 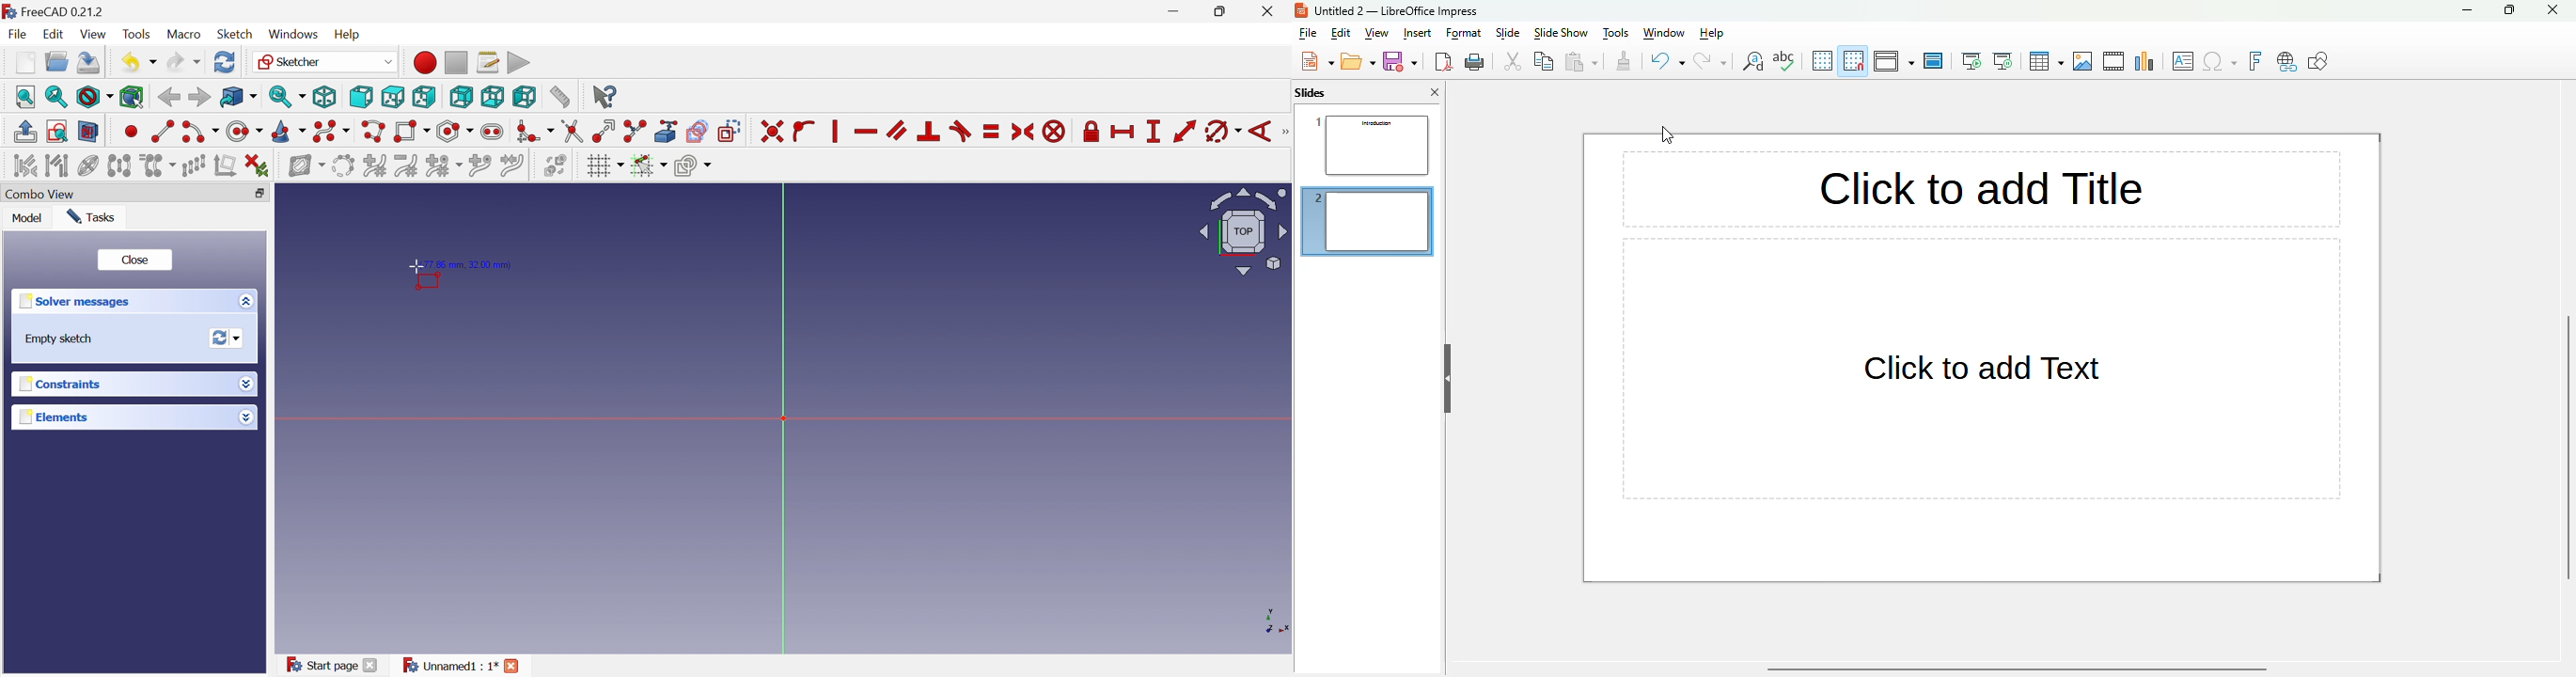 What do you see at coordinates (24, 131) in the screenshot?
I see `Leave sketch` at bounding box center [24, 131].